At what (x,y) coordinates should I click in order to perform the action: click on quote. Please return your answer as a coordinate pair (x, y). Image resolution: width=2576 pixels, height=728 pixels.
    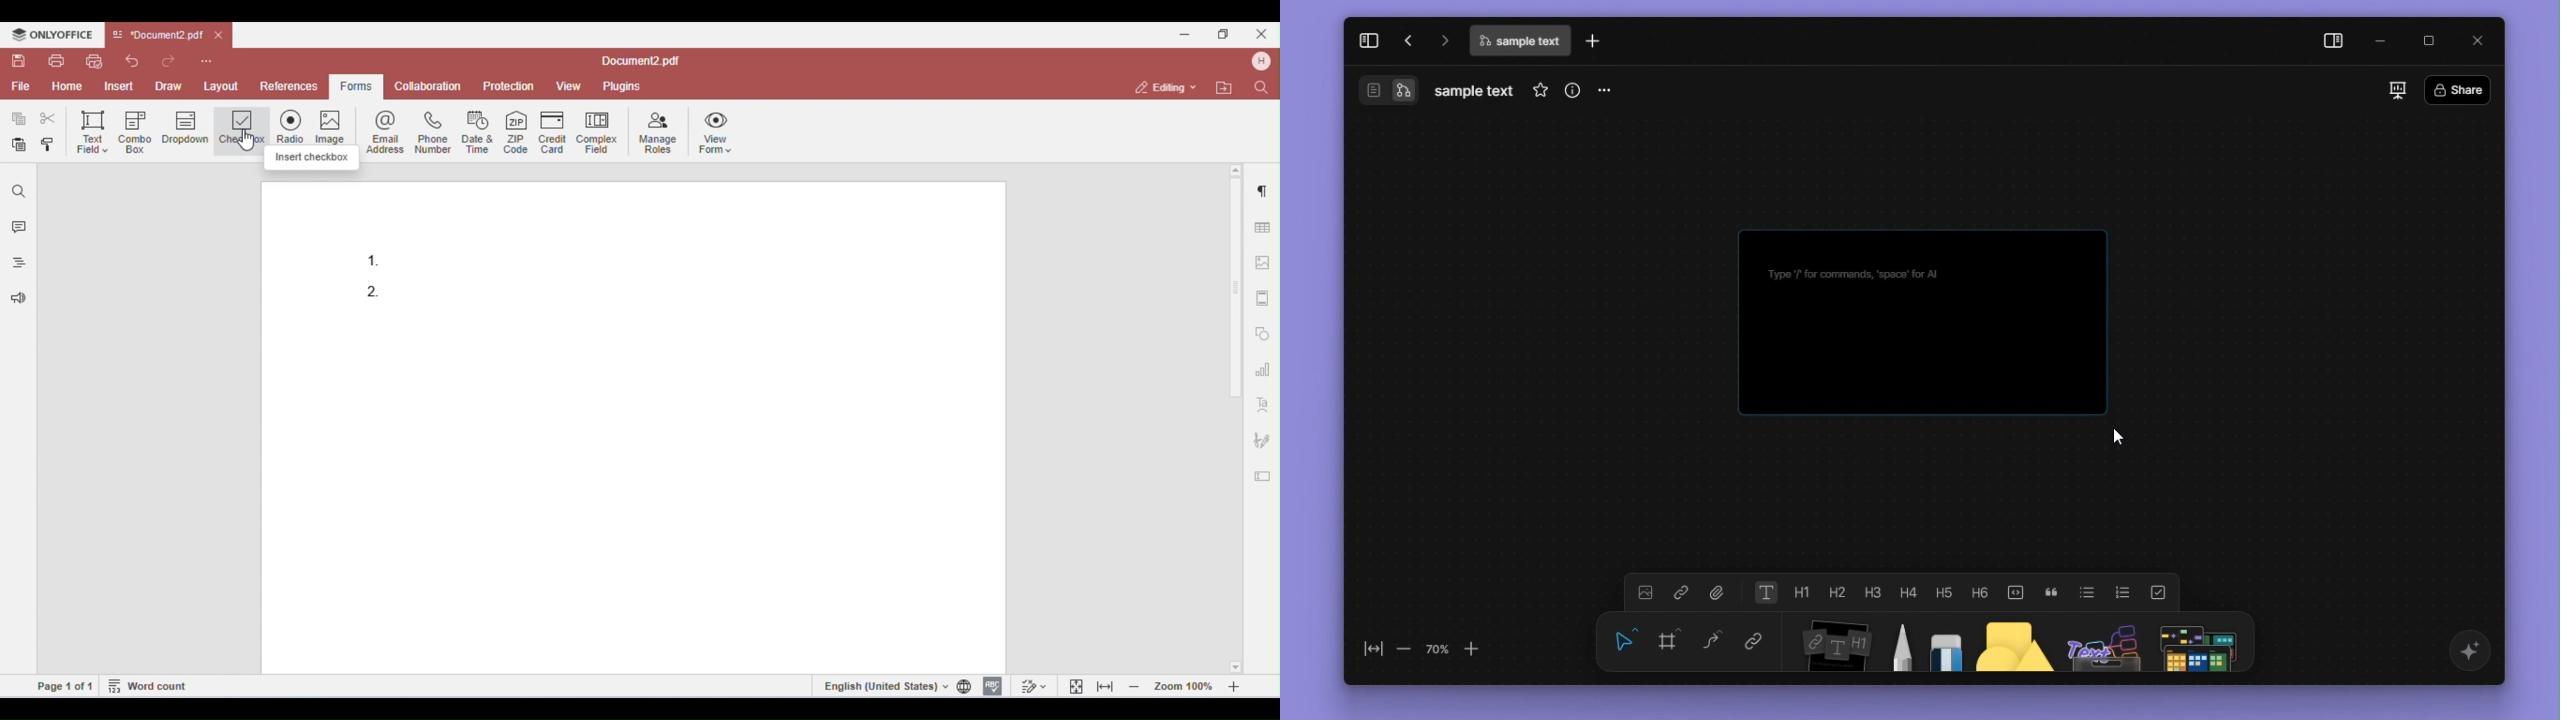
    Looking at the image, I should click on (2053, 591).